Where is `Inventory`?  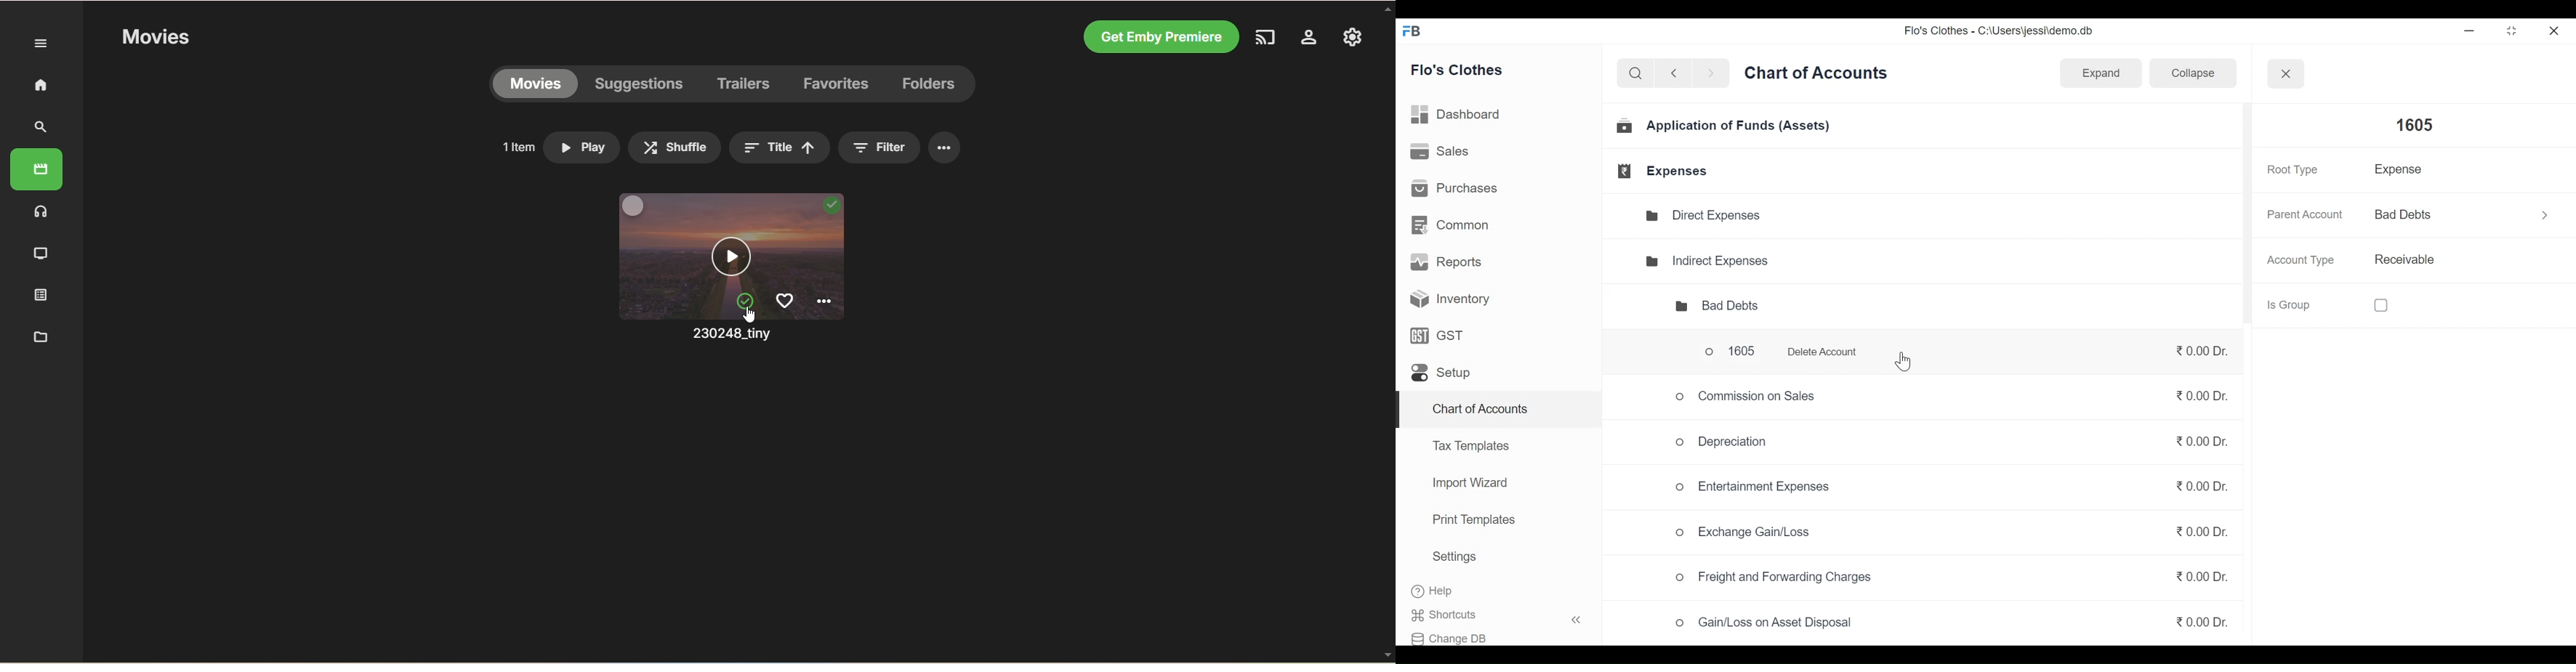
Inventory is located at coordinates (1446, 298).